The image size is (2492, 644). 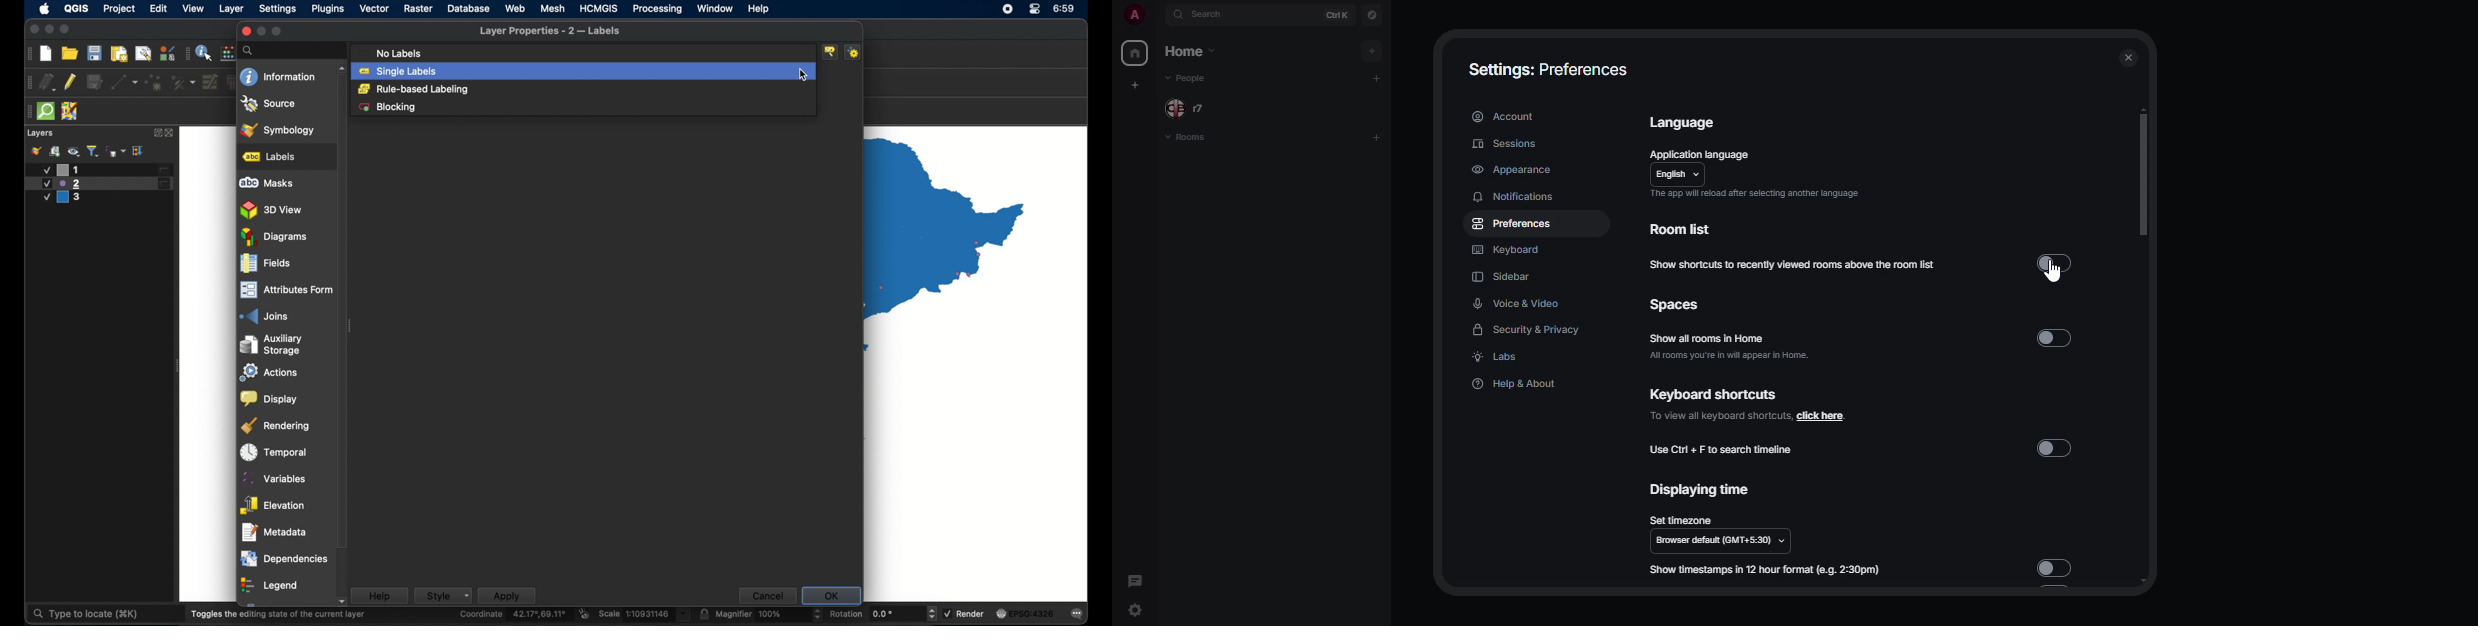 What do you see at coordinates (1706, 155) in the screenshot?
I see `application language` at bounding box center [1706, 155].